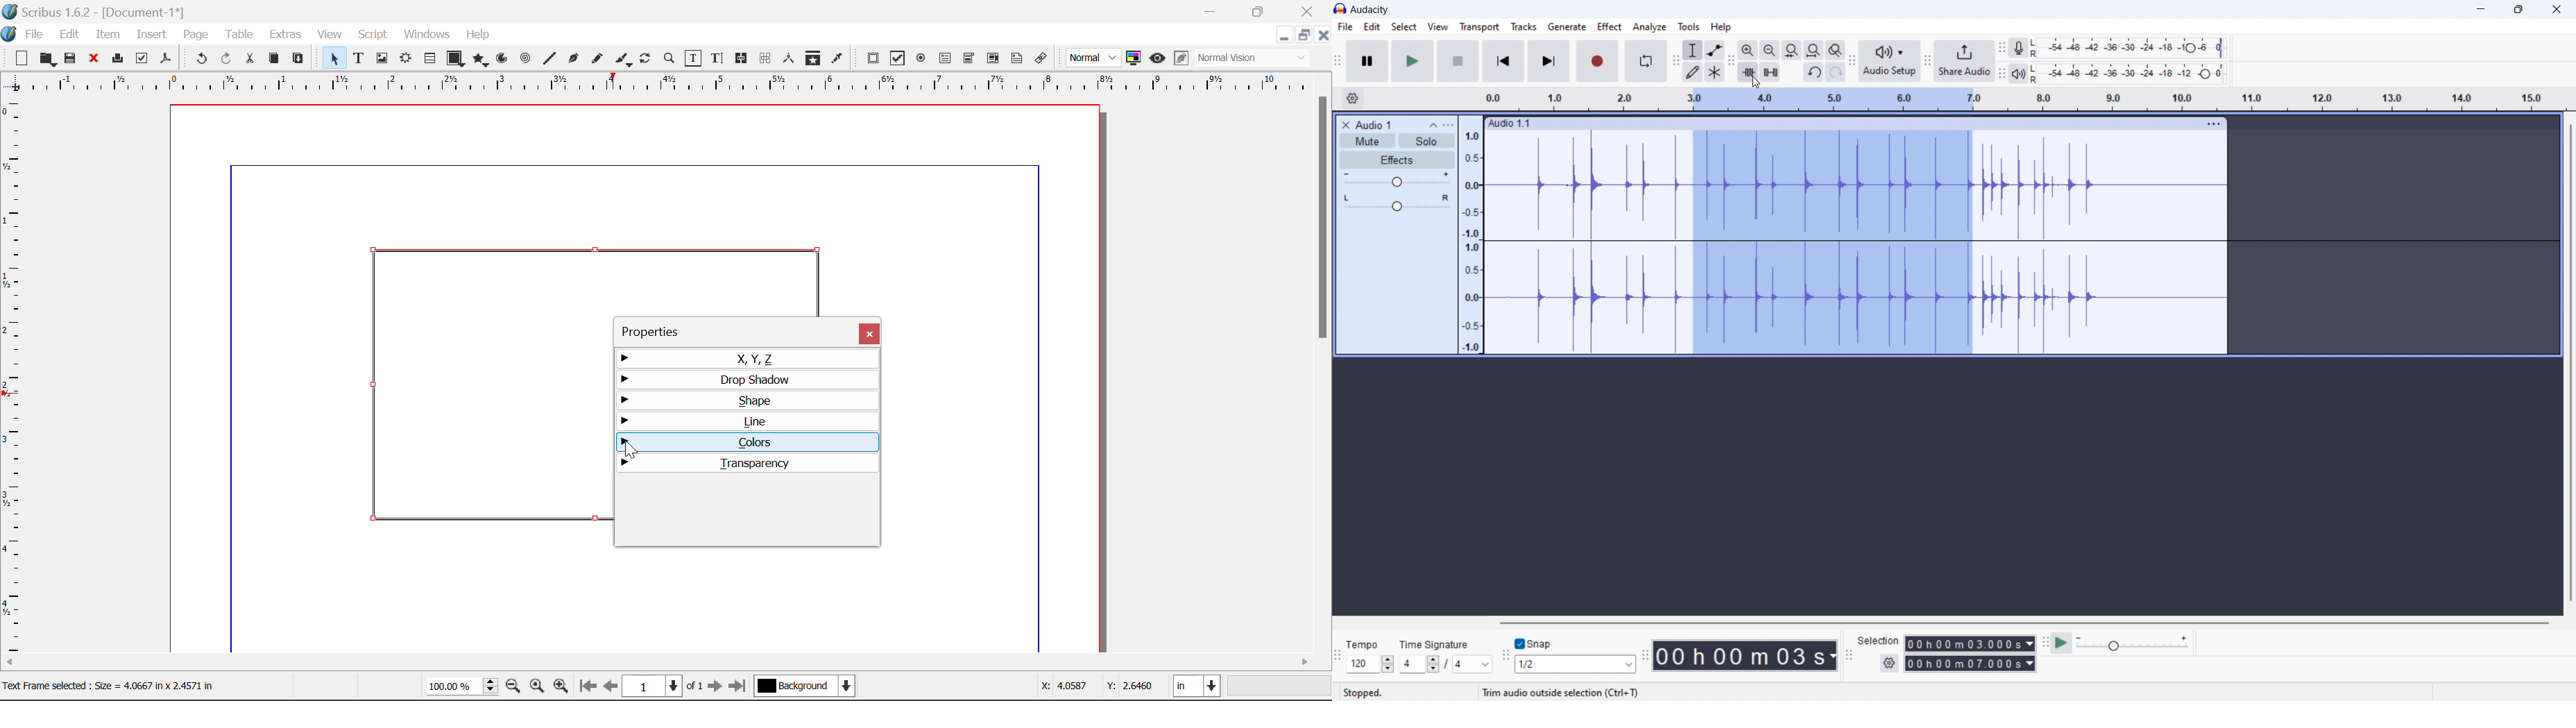 The image size is (2576, 728). What do you see at coordinates (2022, 74) in the screenshot?
I see `playback meter` at bounding box center [2022, 74].